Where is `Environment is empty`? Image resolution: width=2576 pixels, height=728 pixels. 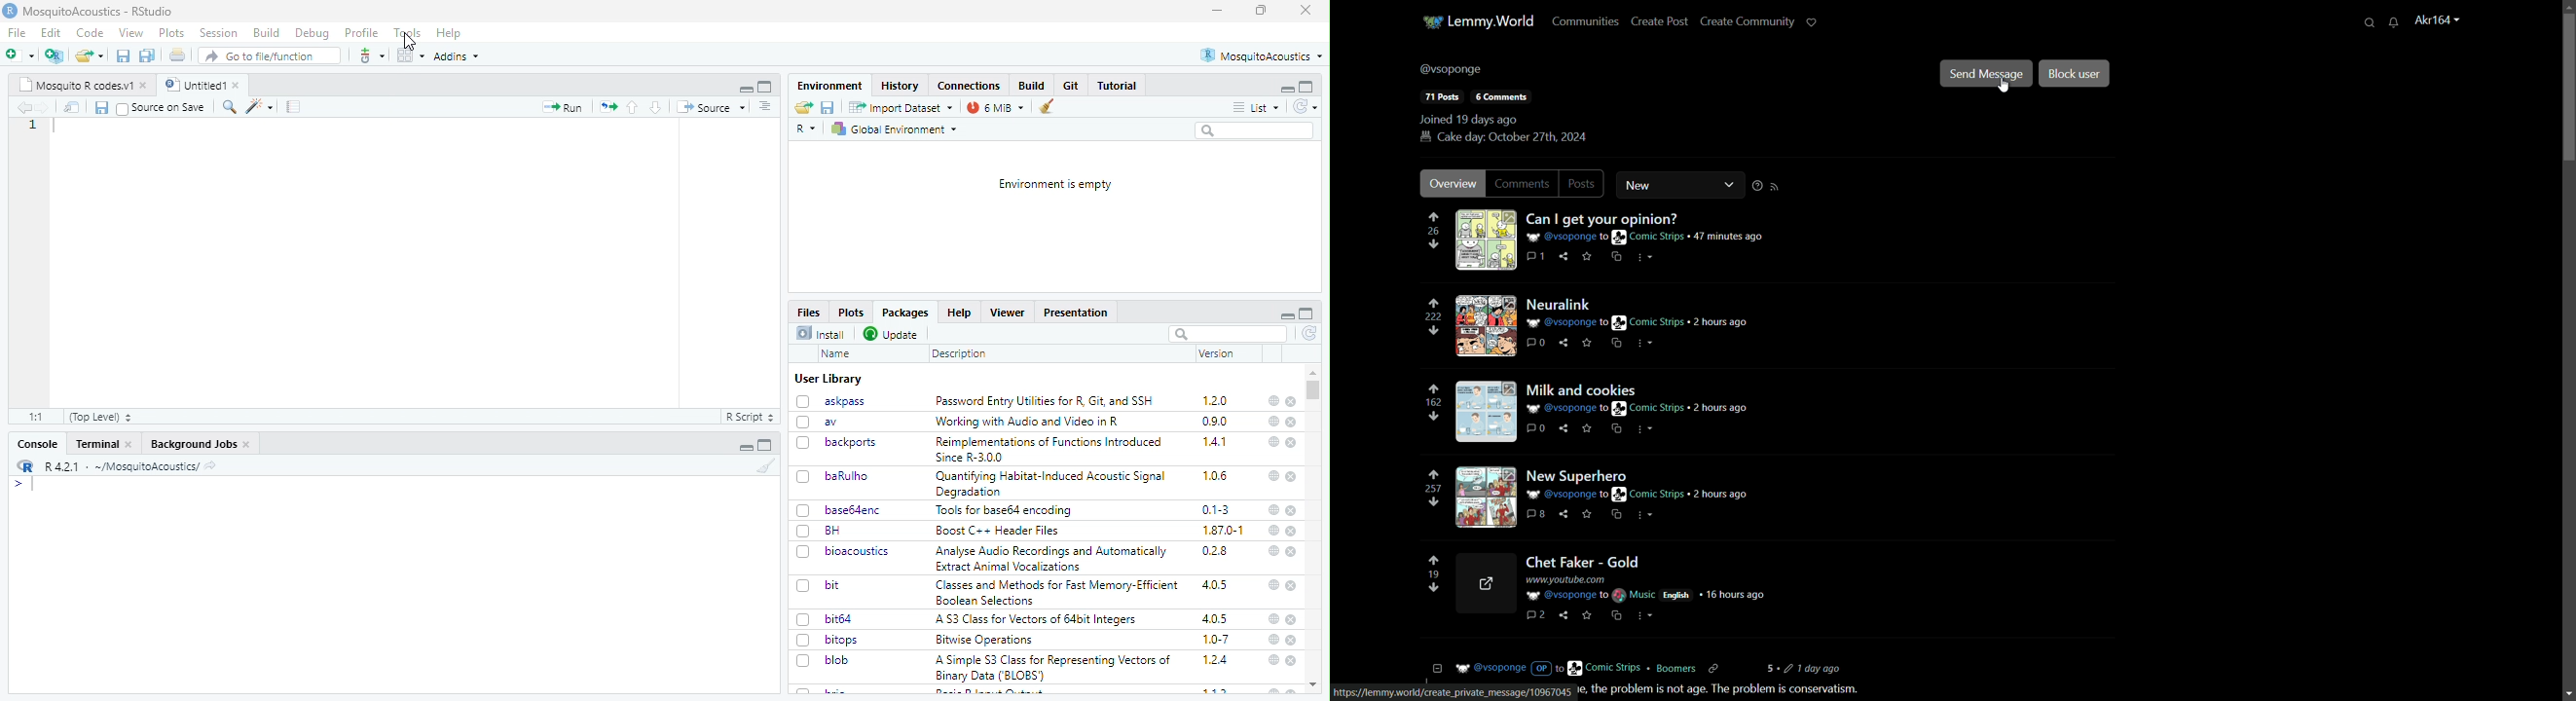
Environment is empty is located at coordinates (1056, 185).